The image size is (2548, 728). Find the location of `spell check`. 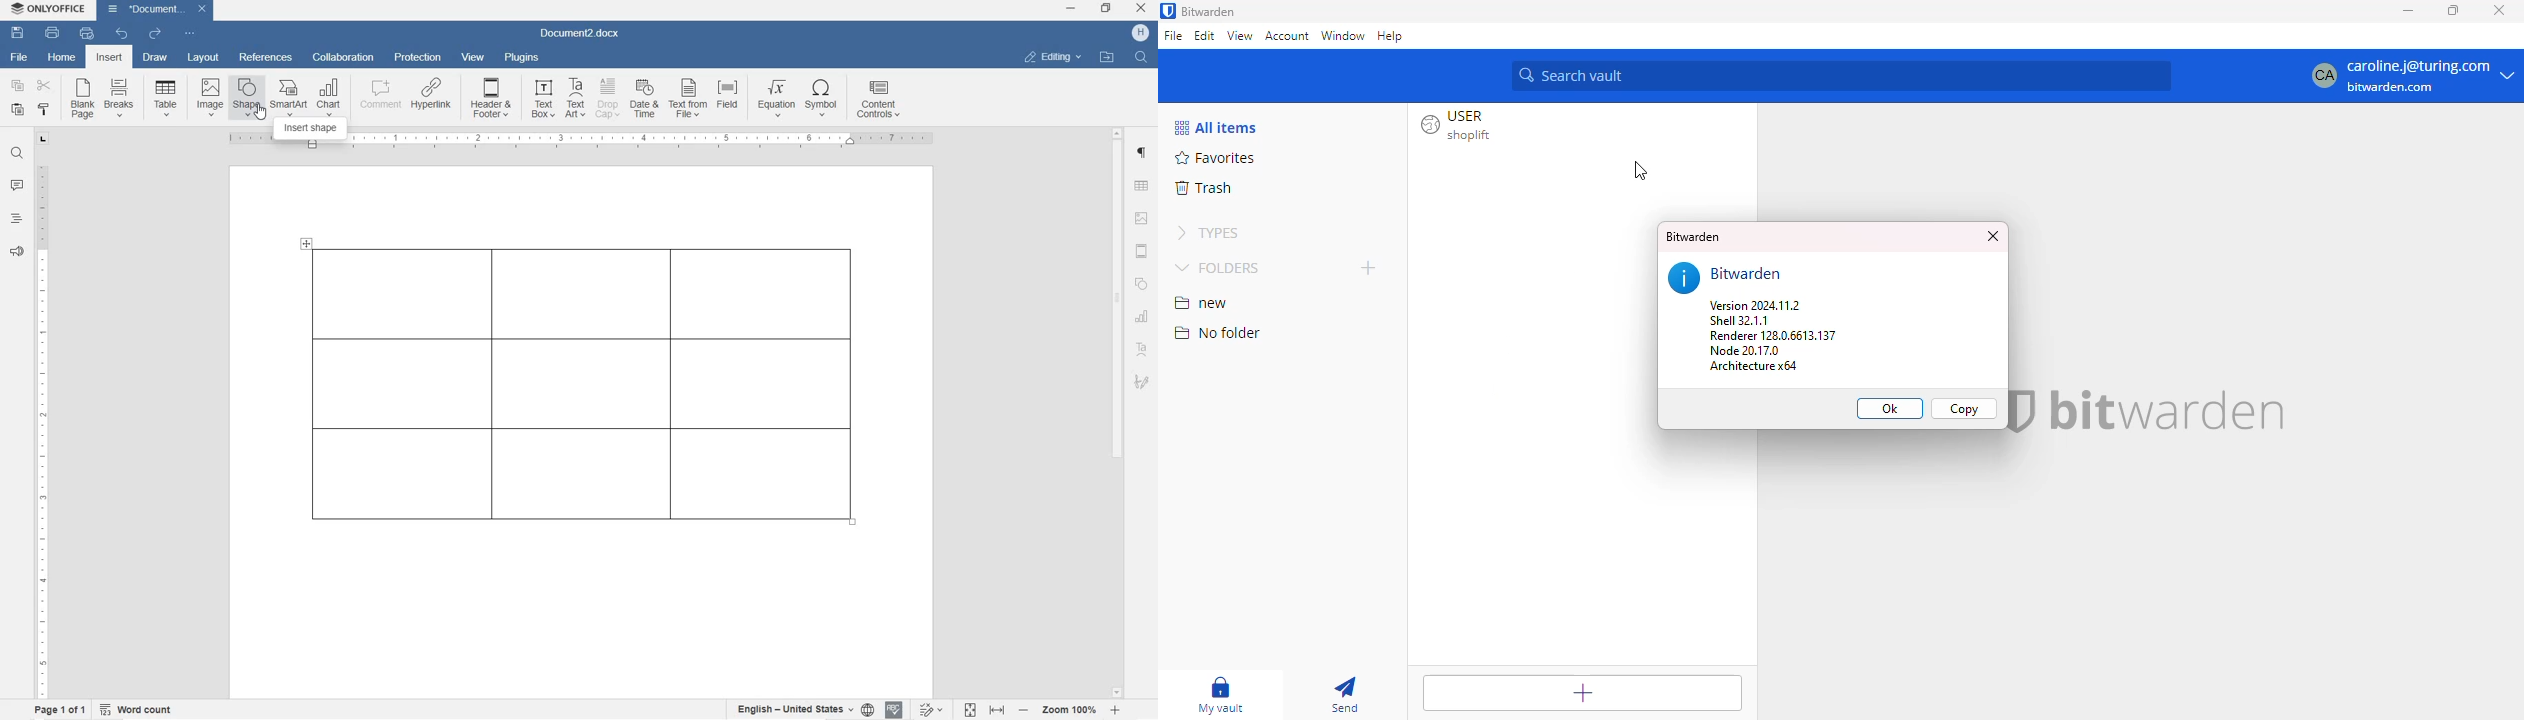

spell check is located at coordinates (894, 711).